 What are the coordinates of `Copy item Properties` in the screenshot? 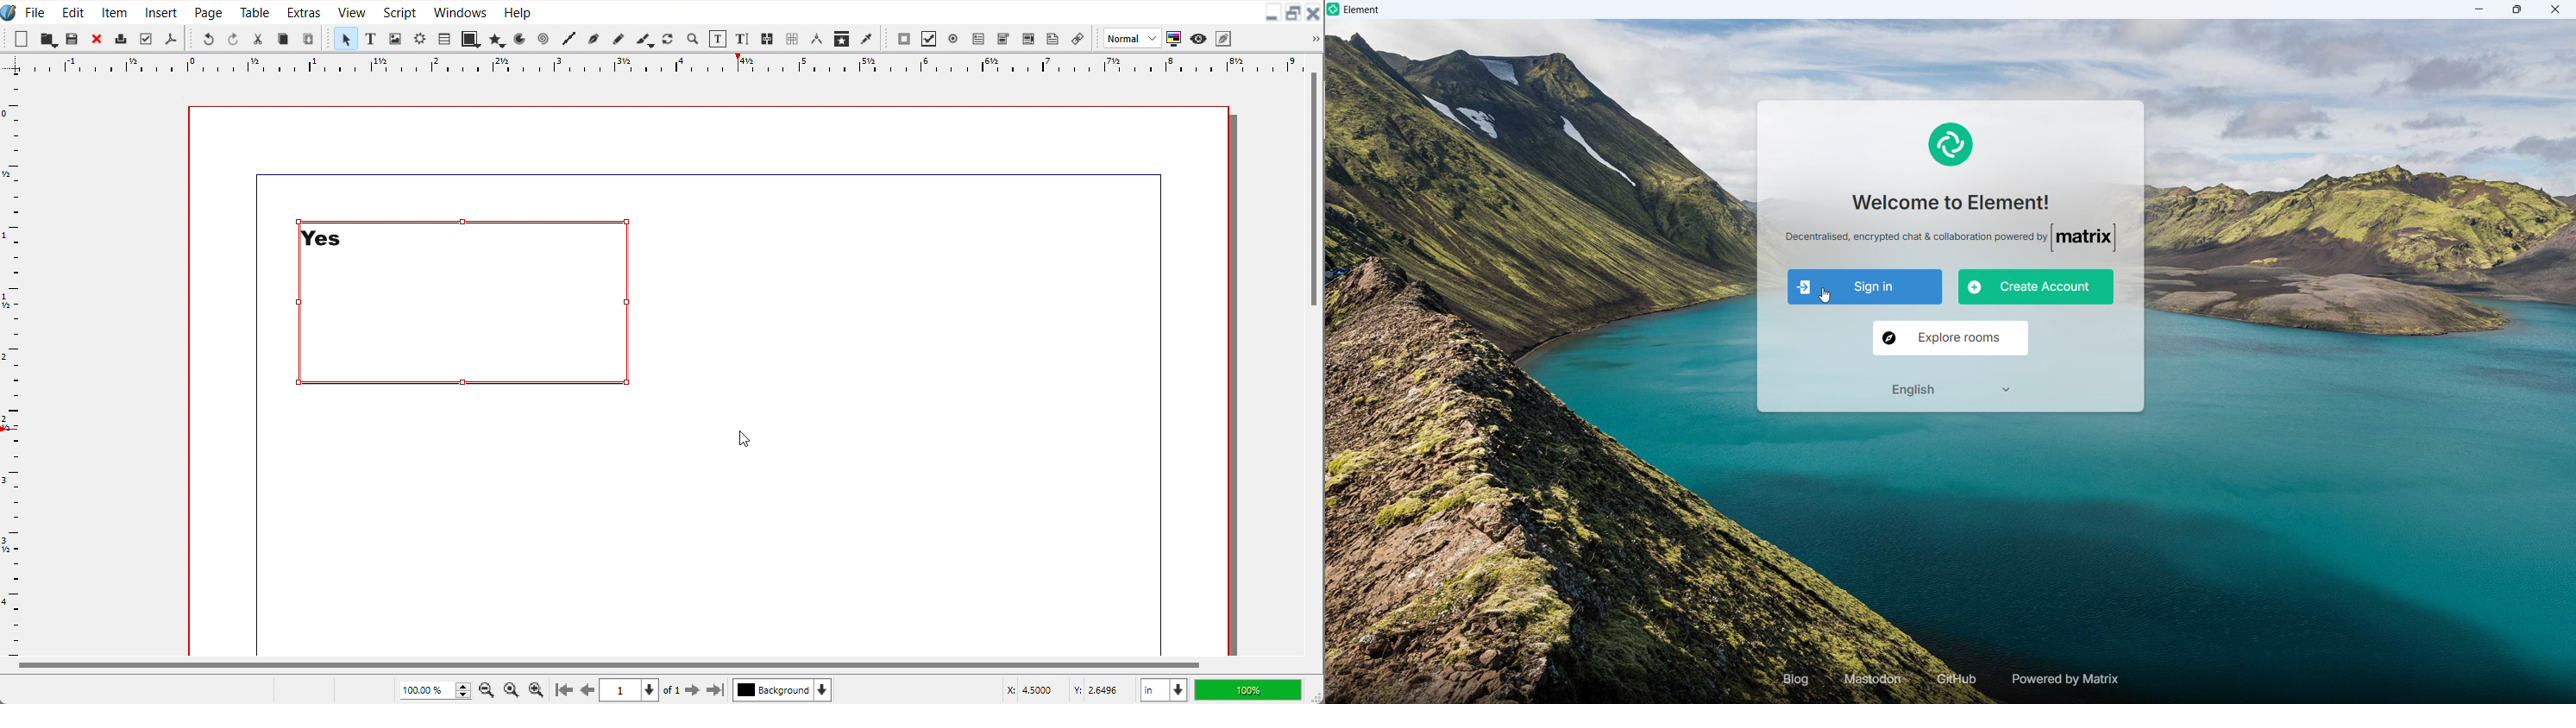 It's located at (842, 38).